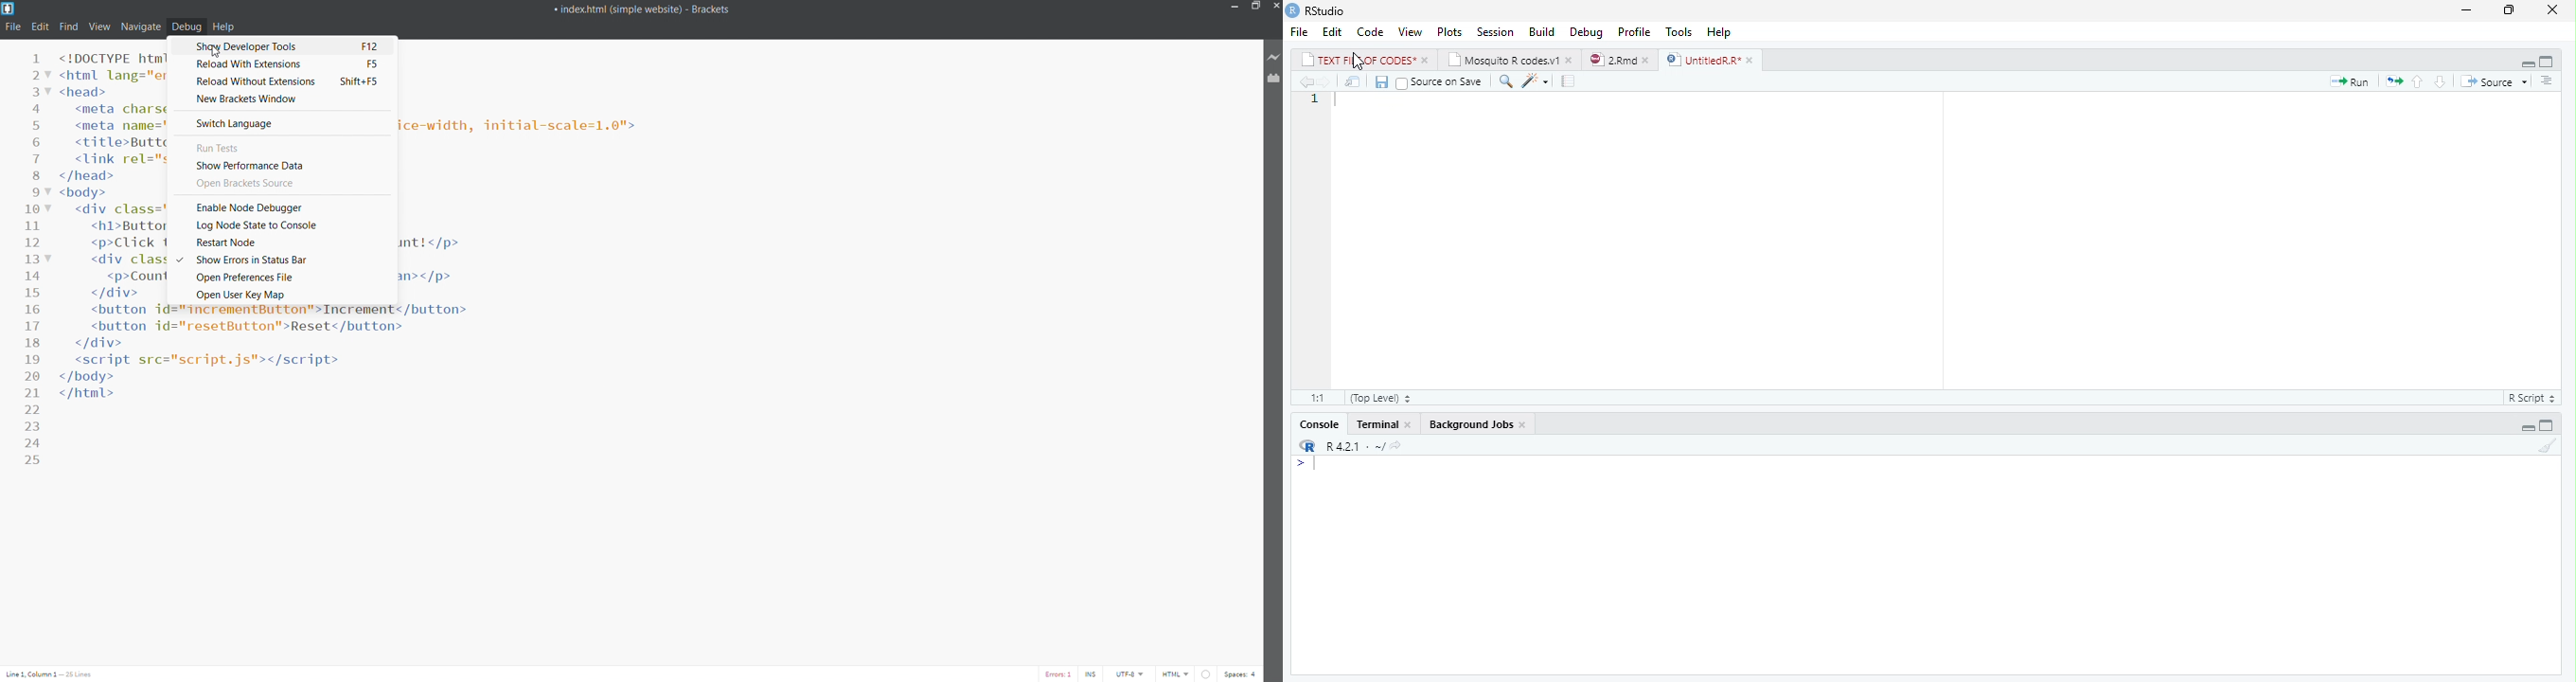 This screenshot has height=700, width=2576. What do you see at coordinates (214, 51) in the screenshot?
I see `cursor` at bounding box center [214, 51].